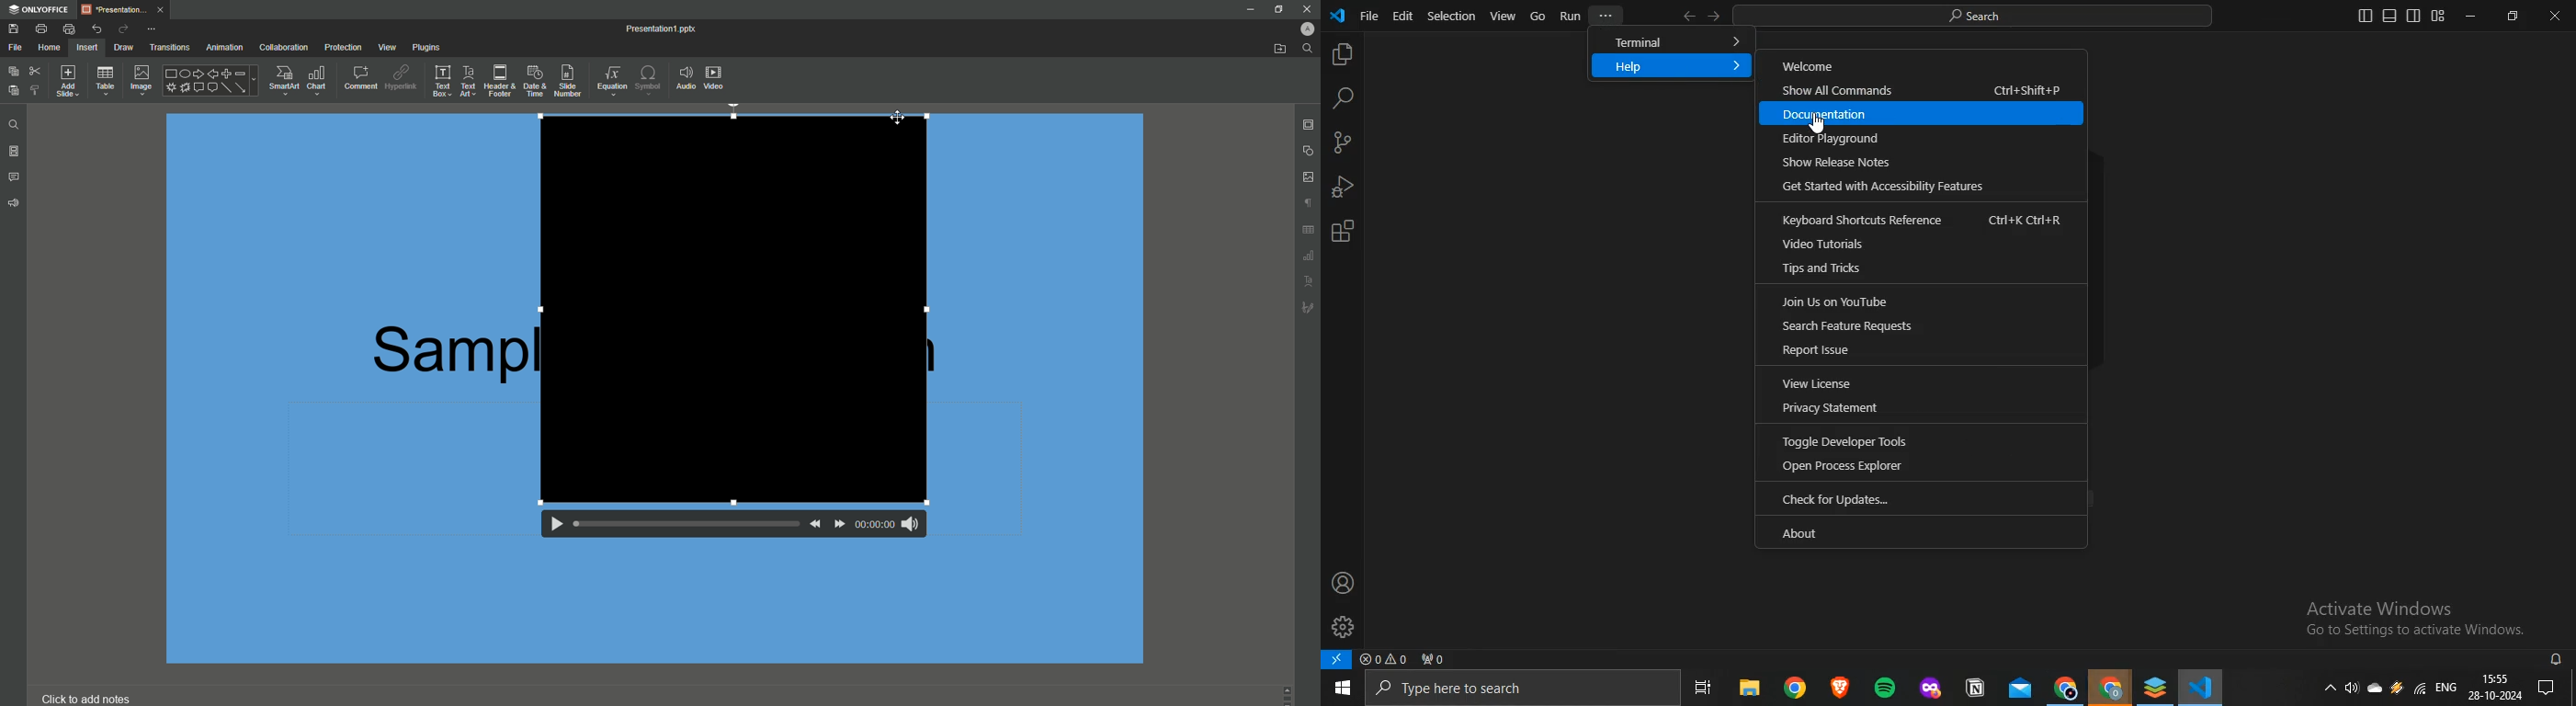  What do you see at coordinates (34, 70) in the screenshot?
I see `Cut` at bounding box center [34, 70].